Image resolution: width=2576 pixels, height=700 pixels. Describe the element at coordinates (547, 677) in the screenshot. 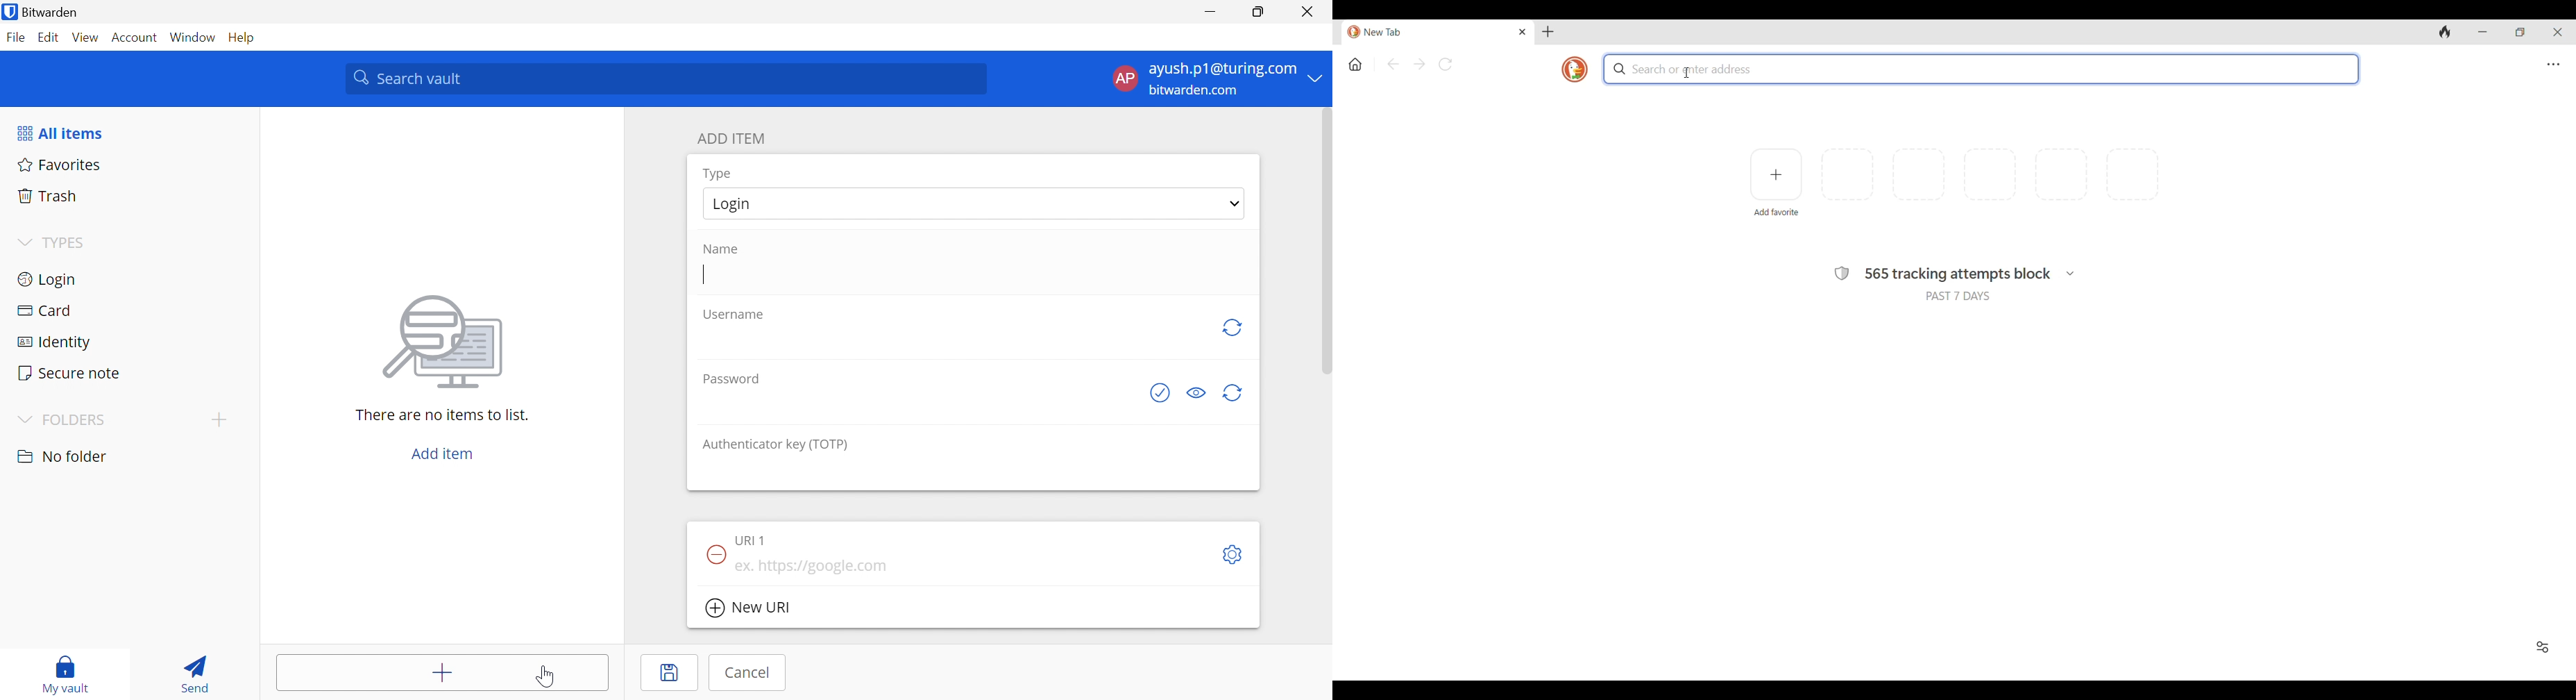

I see `Cursor` at that location.